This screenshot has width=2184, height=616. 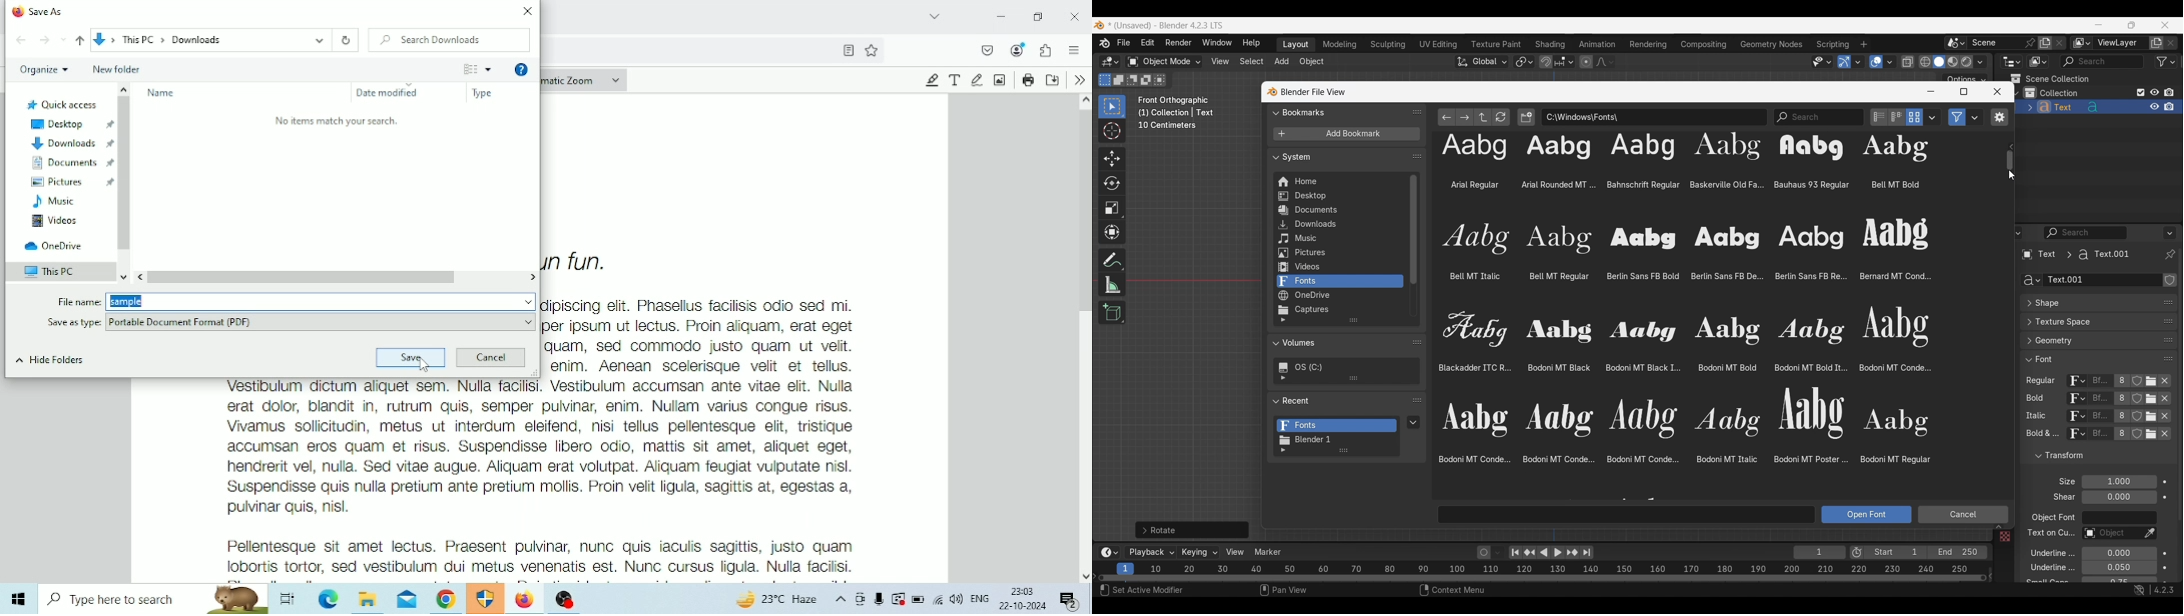 What do you see at coordinates (2155, 92) in the screenshot?
I see `Hide in viewport` at bounding box center [2155, 92].